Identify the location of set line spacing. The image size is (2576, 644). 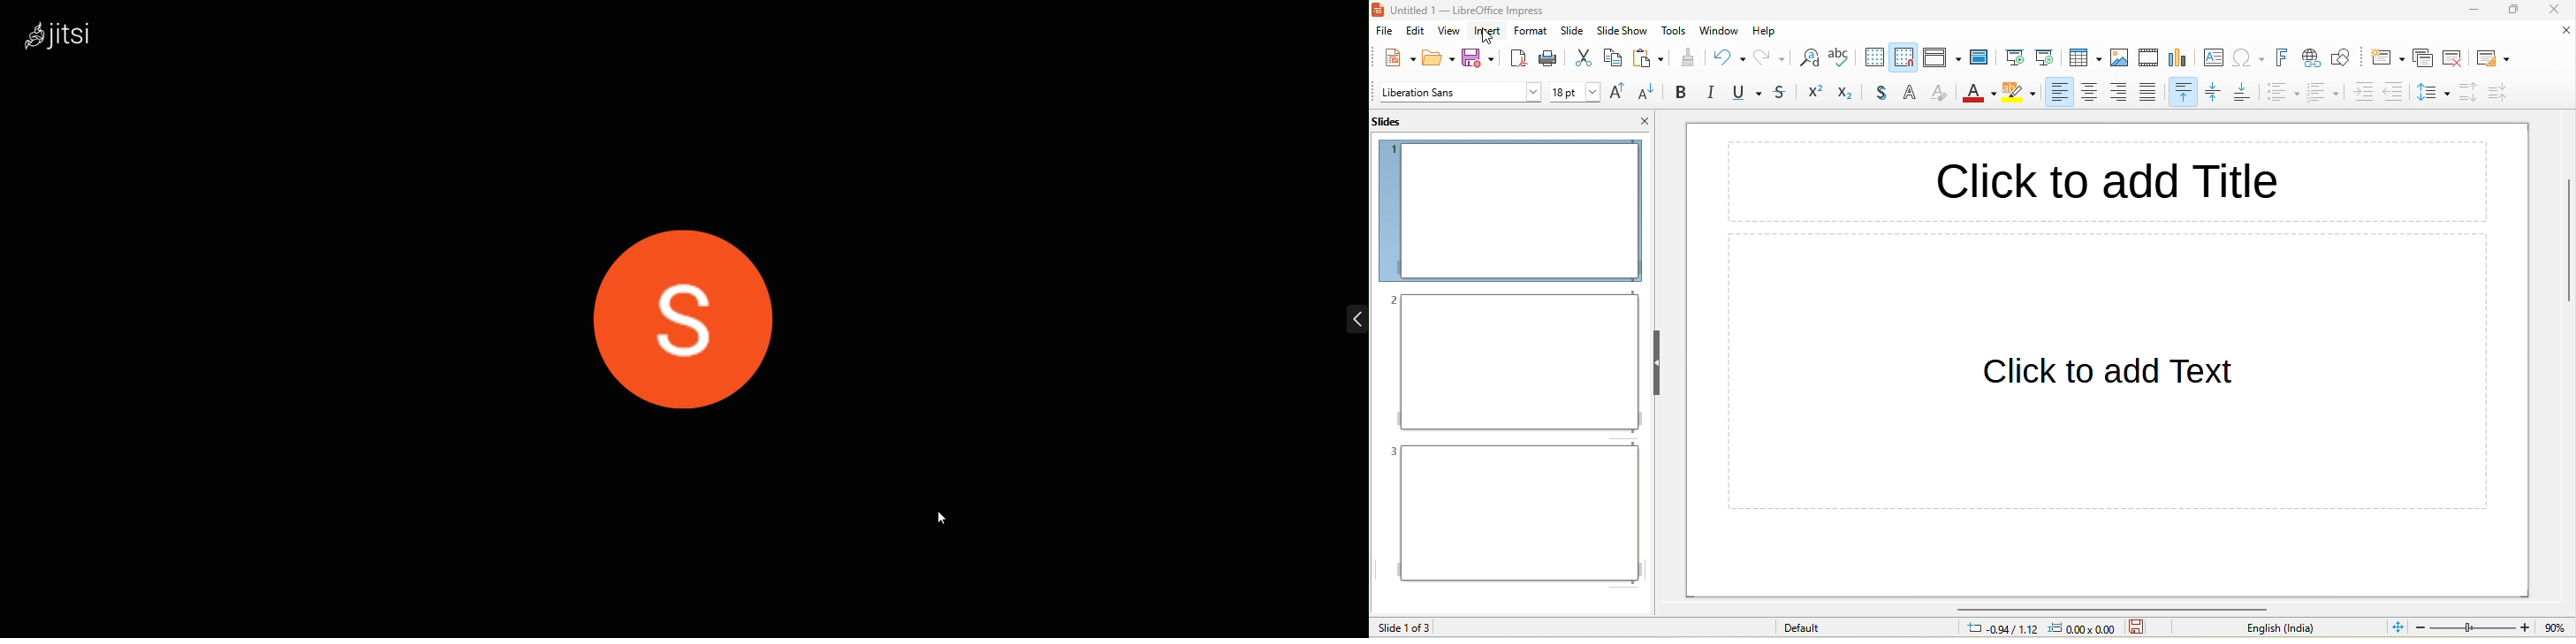
(2433, 95).